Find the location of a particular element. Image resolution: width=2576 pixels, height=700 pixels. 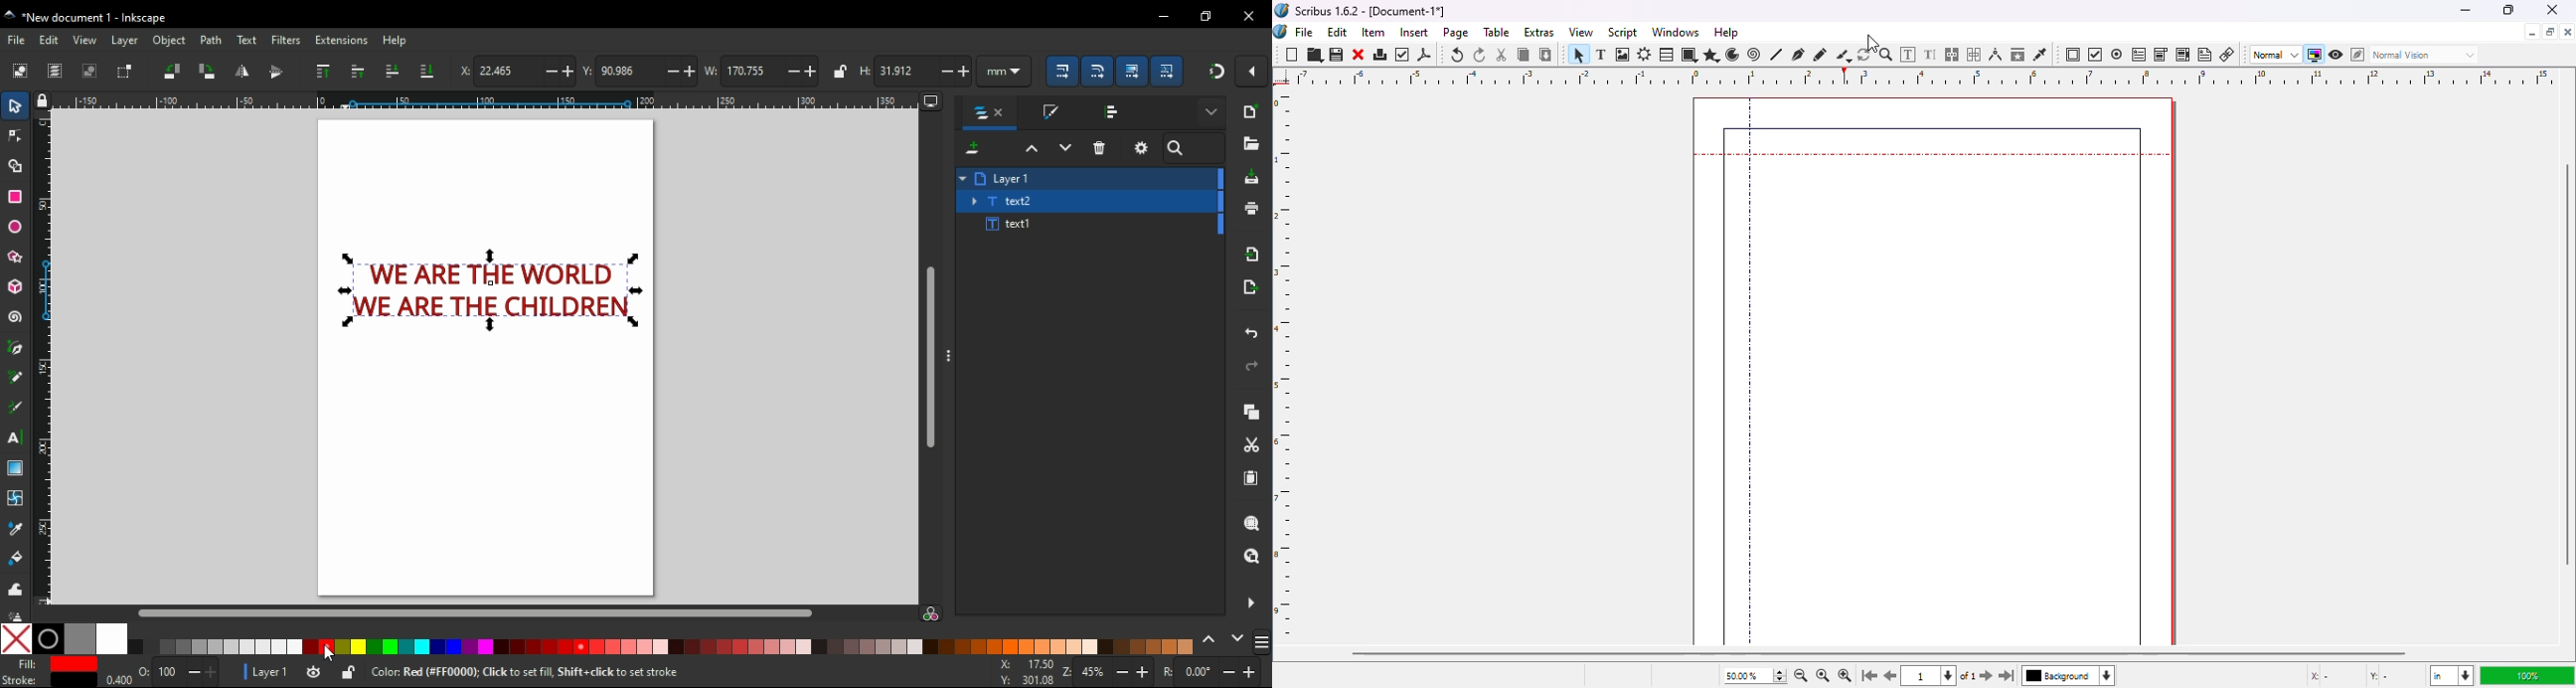

select is located at coordinates (20, 71).